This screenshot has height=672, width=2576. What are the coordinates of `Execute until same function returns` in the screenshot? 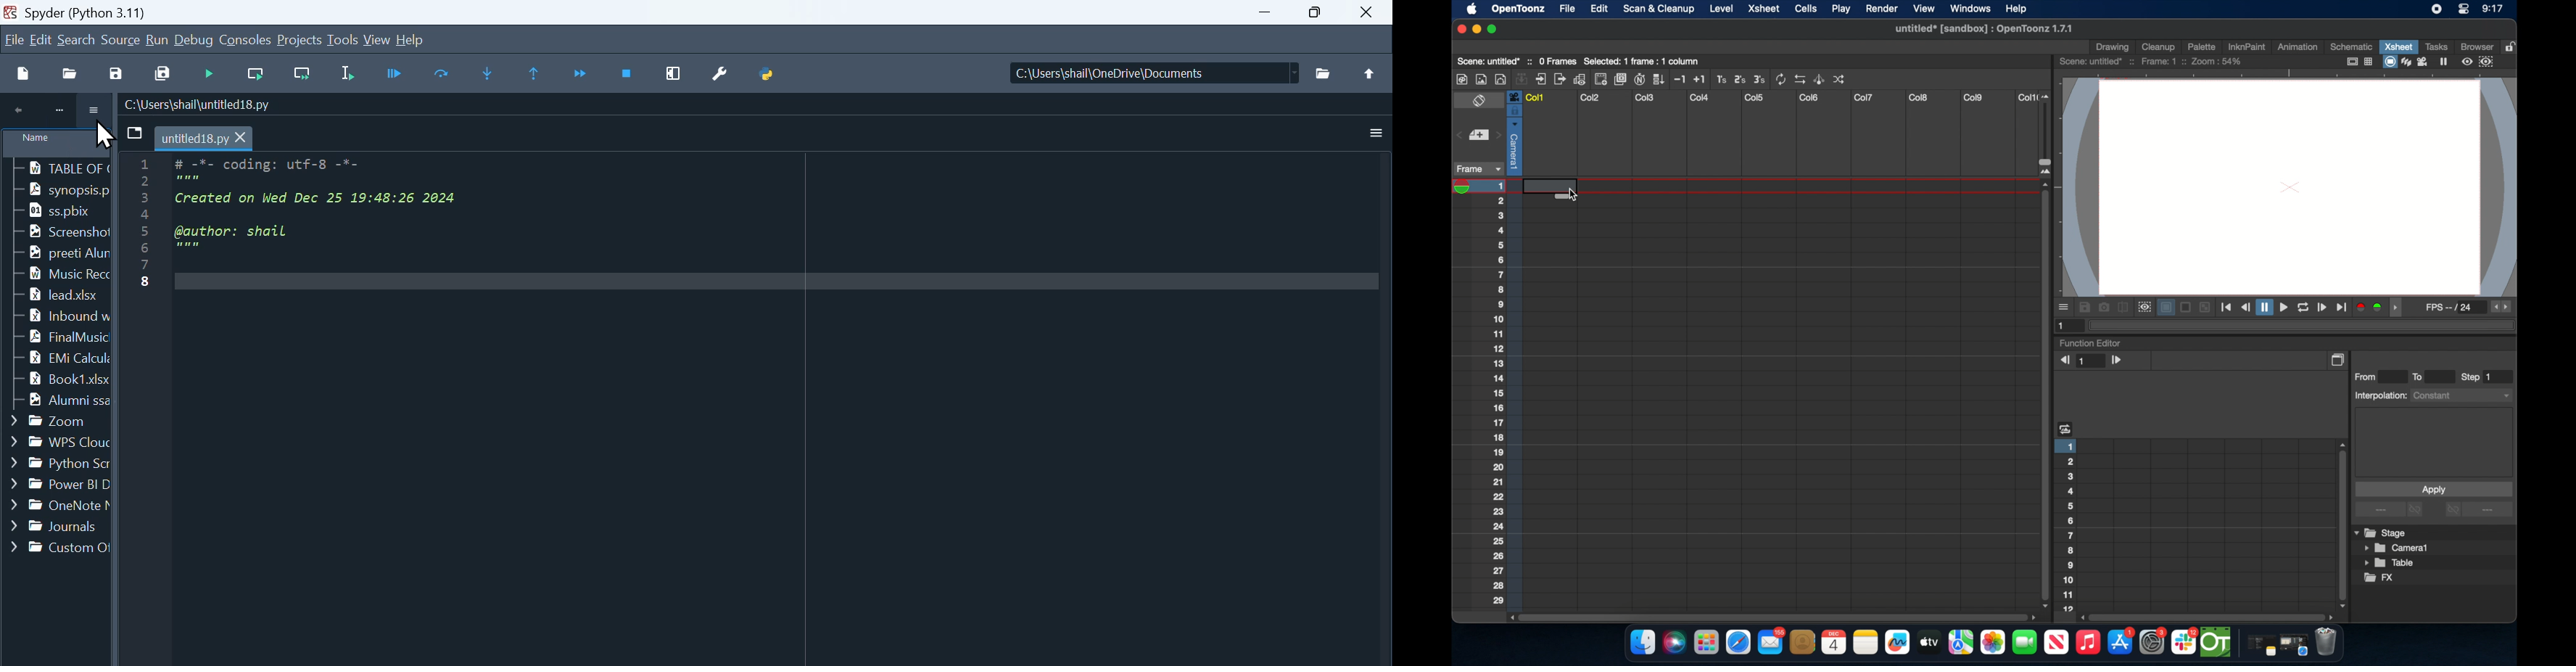 It's located at (536, 74).